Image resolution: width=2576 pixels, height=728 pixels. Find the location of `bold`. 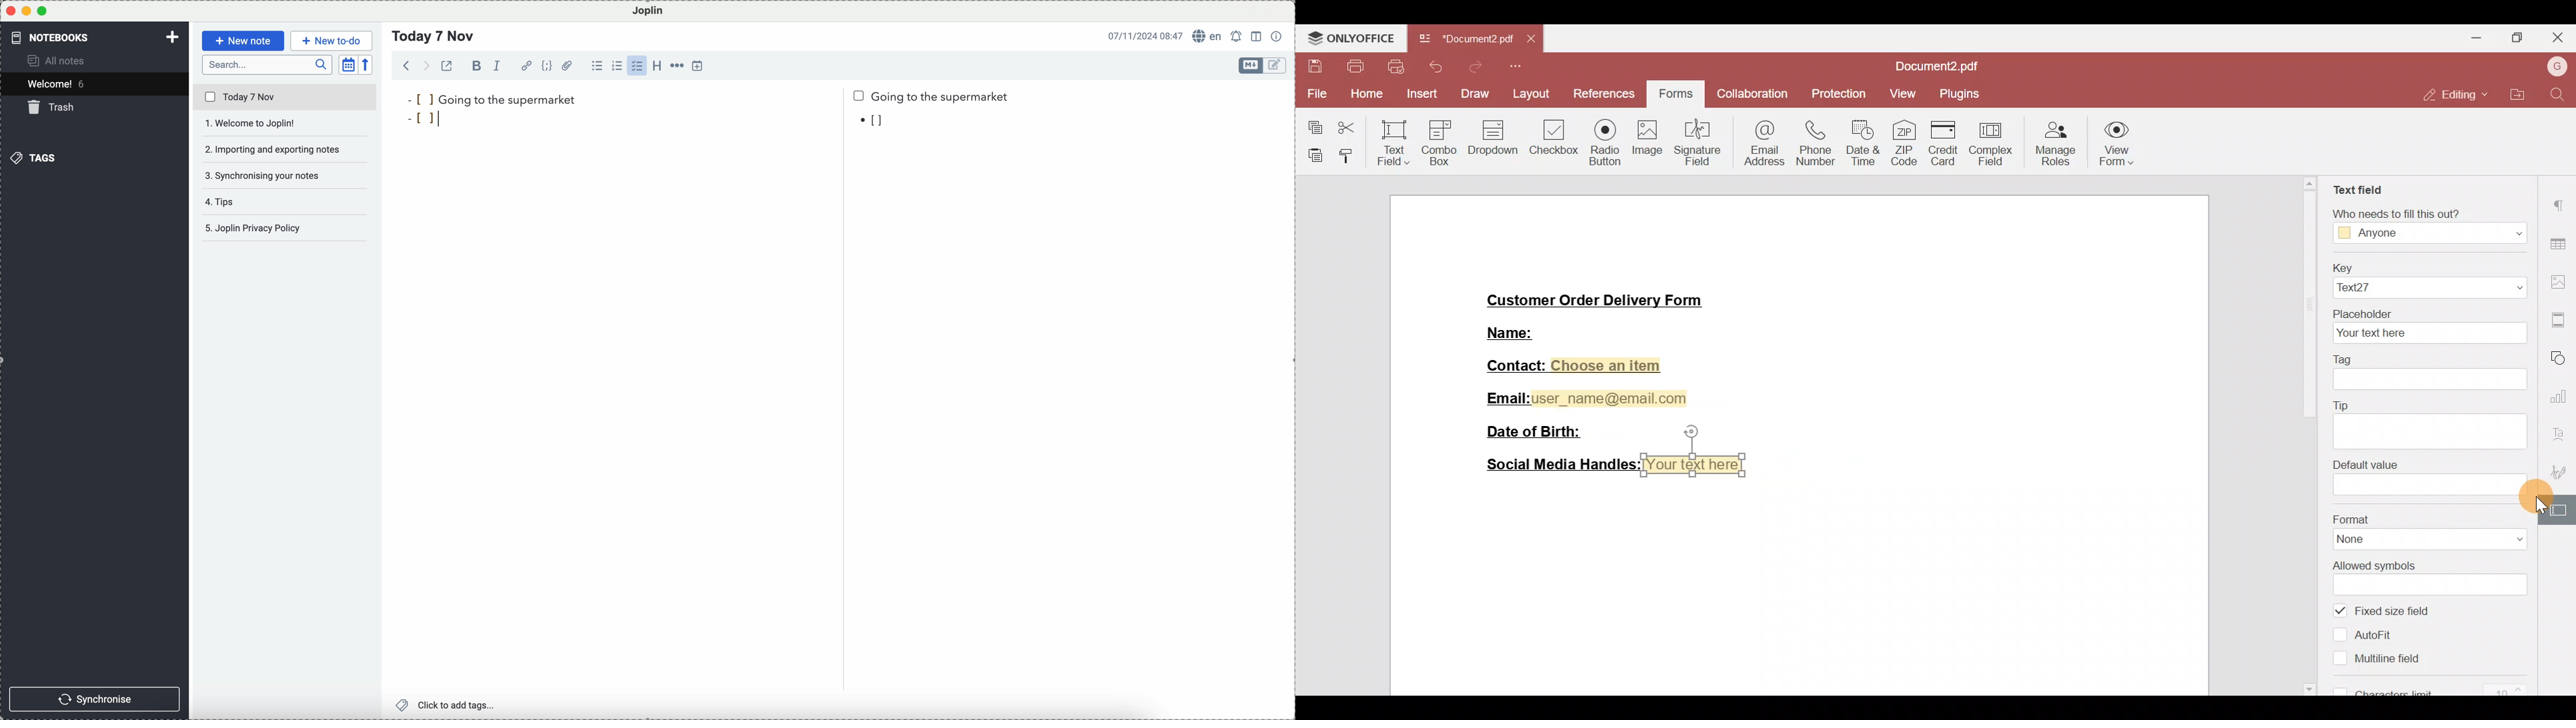

bold is located at coordinates (475, 65).